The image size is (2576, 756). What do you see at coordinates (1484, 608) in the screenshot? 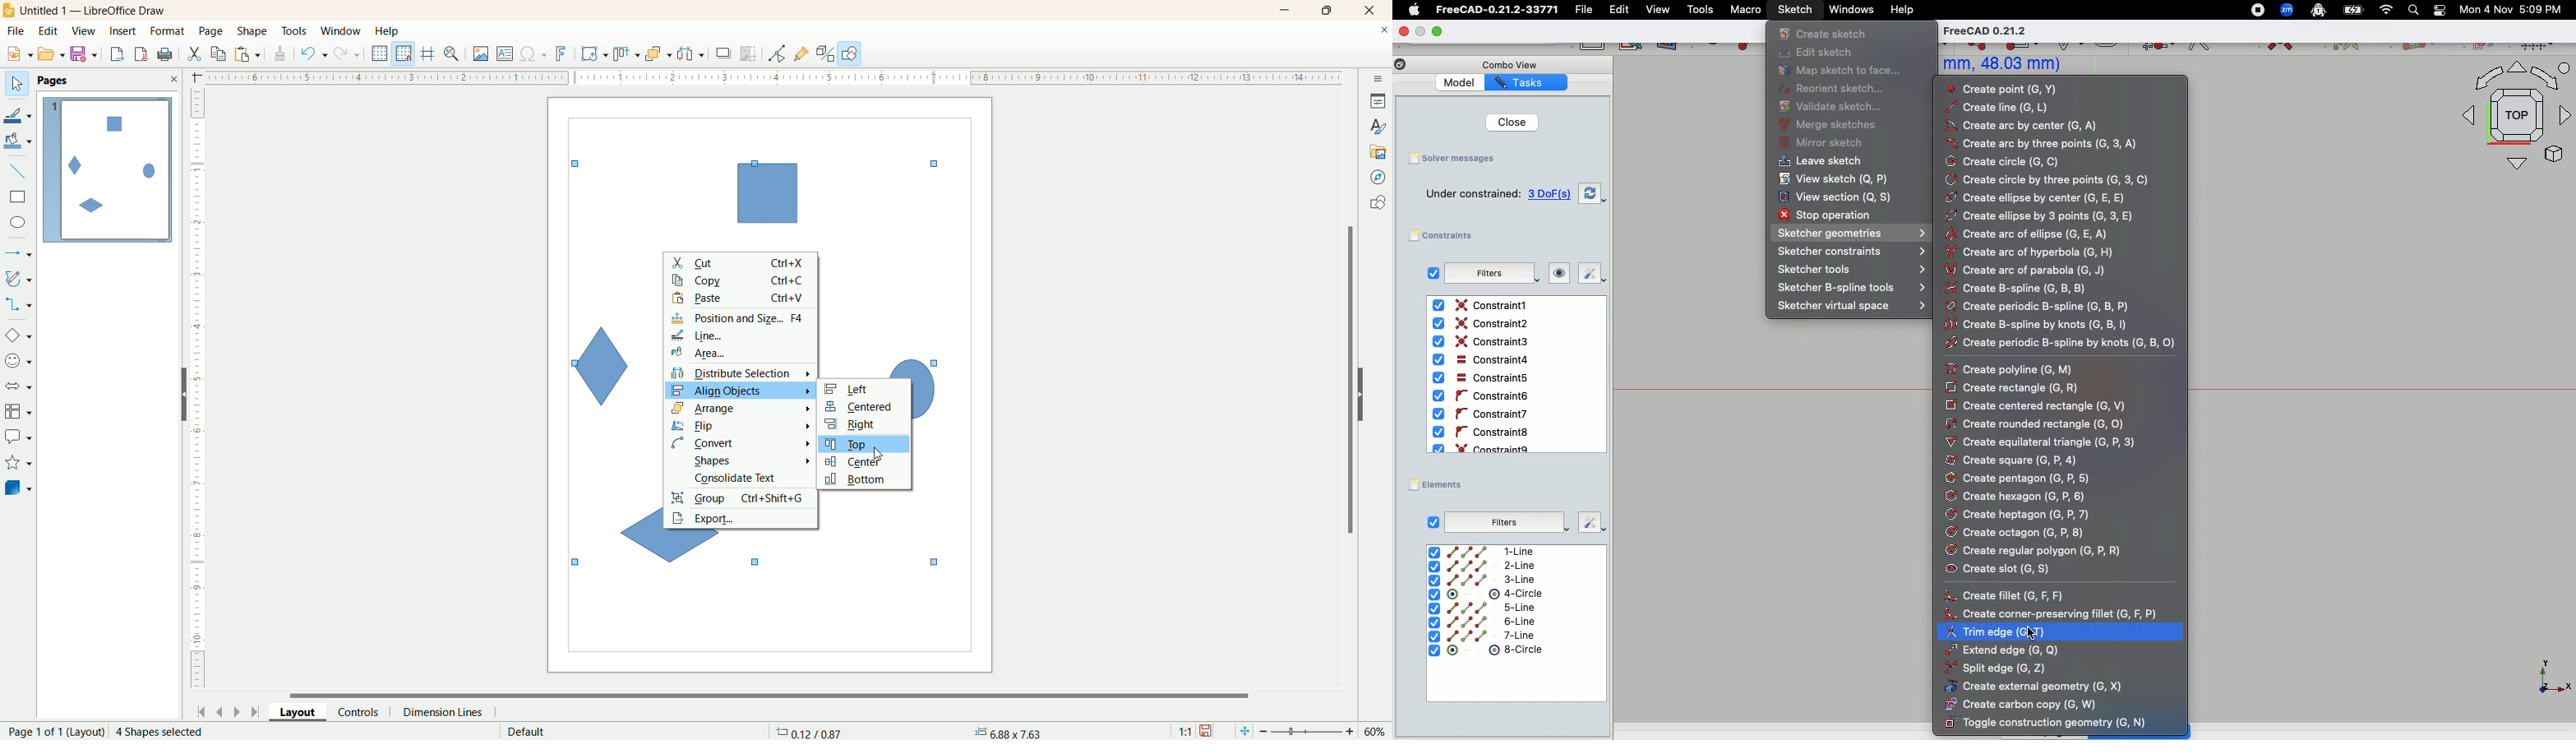
I see `5-line` at bounding box center [1484, 608].